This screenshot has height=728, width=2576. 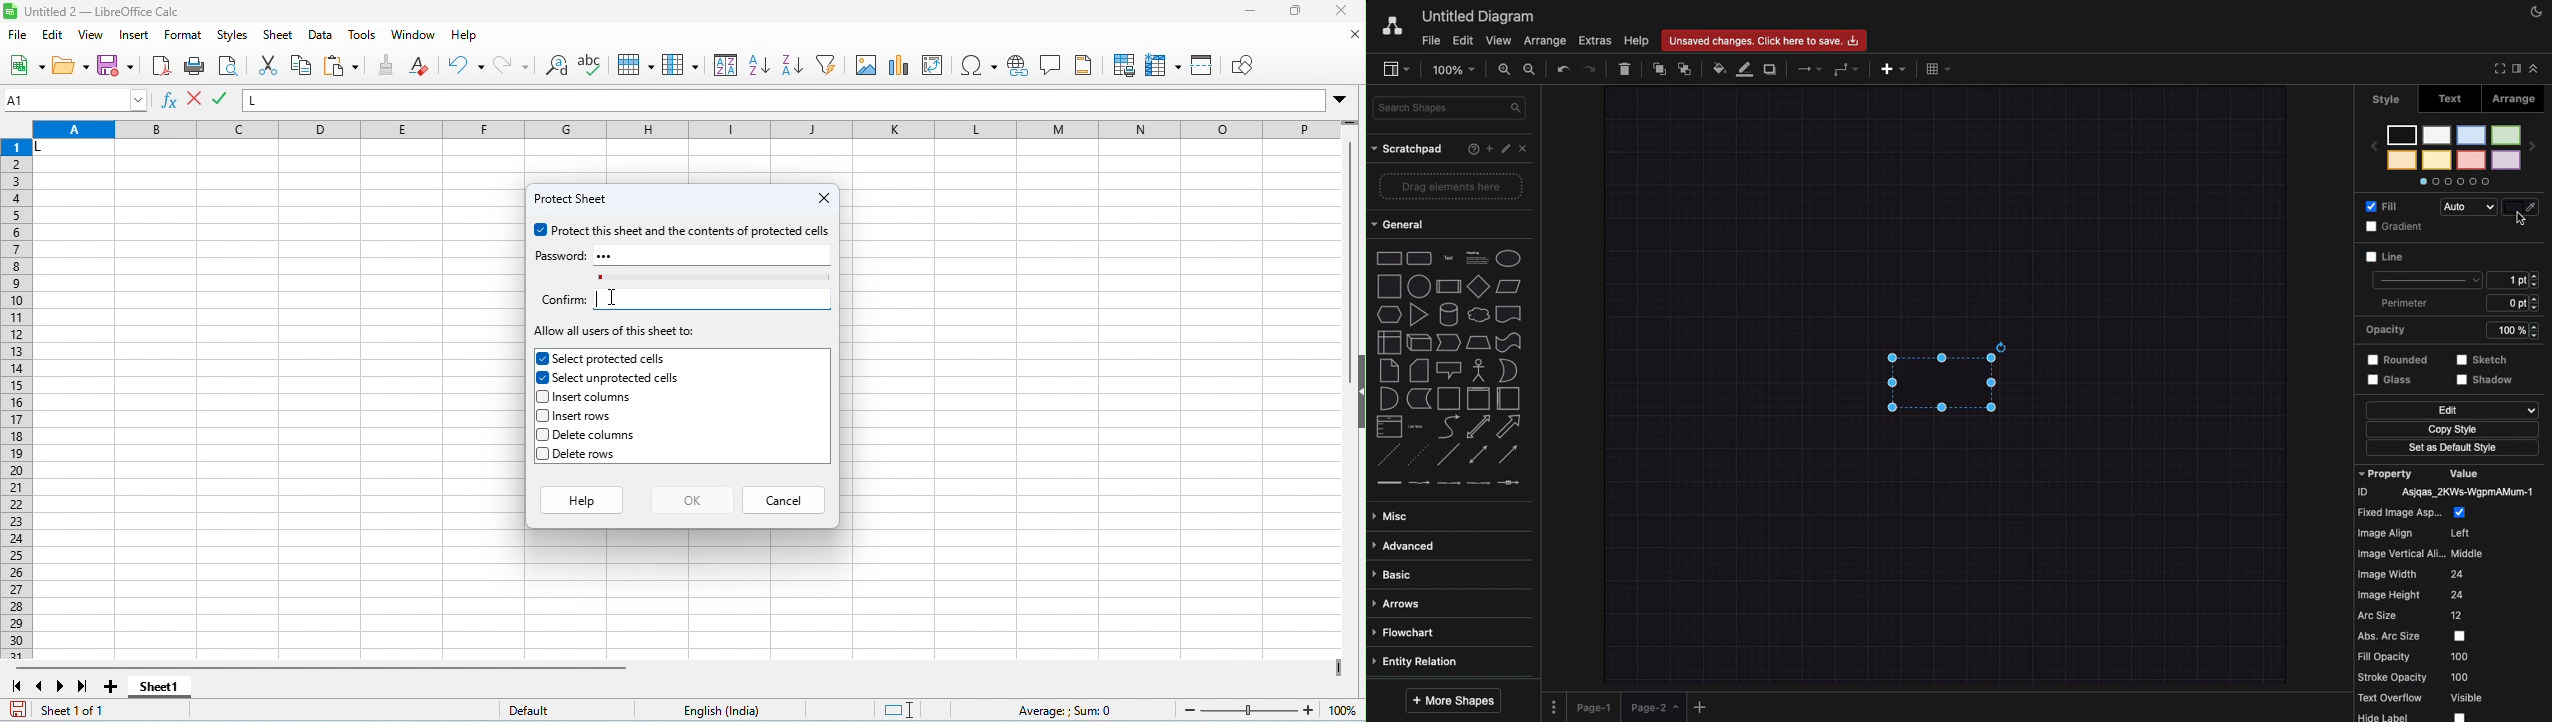 I want to click on default, so click(x=539, y=711).